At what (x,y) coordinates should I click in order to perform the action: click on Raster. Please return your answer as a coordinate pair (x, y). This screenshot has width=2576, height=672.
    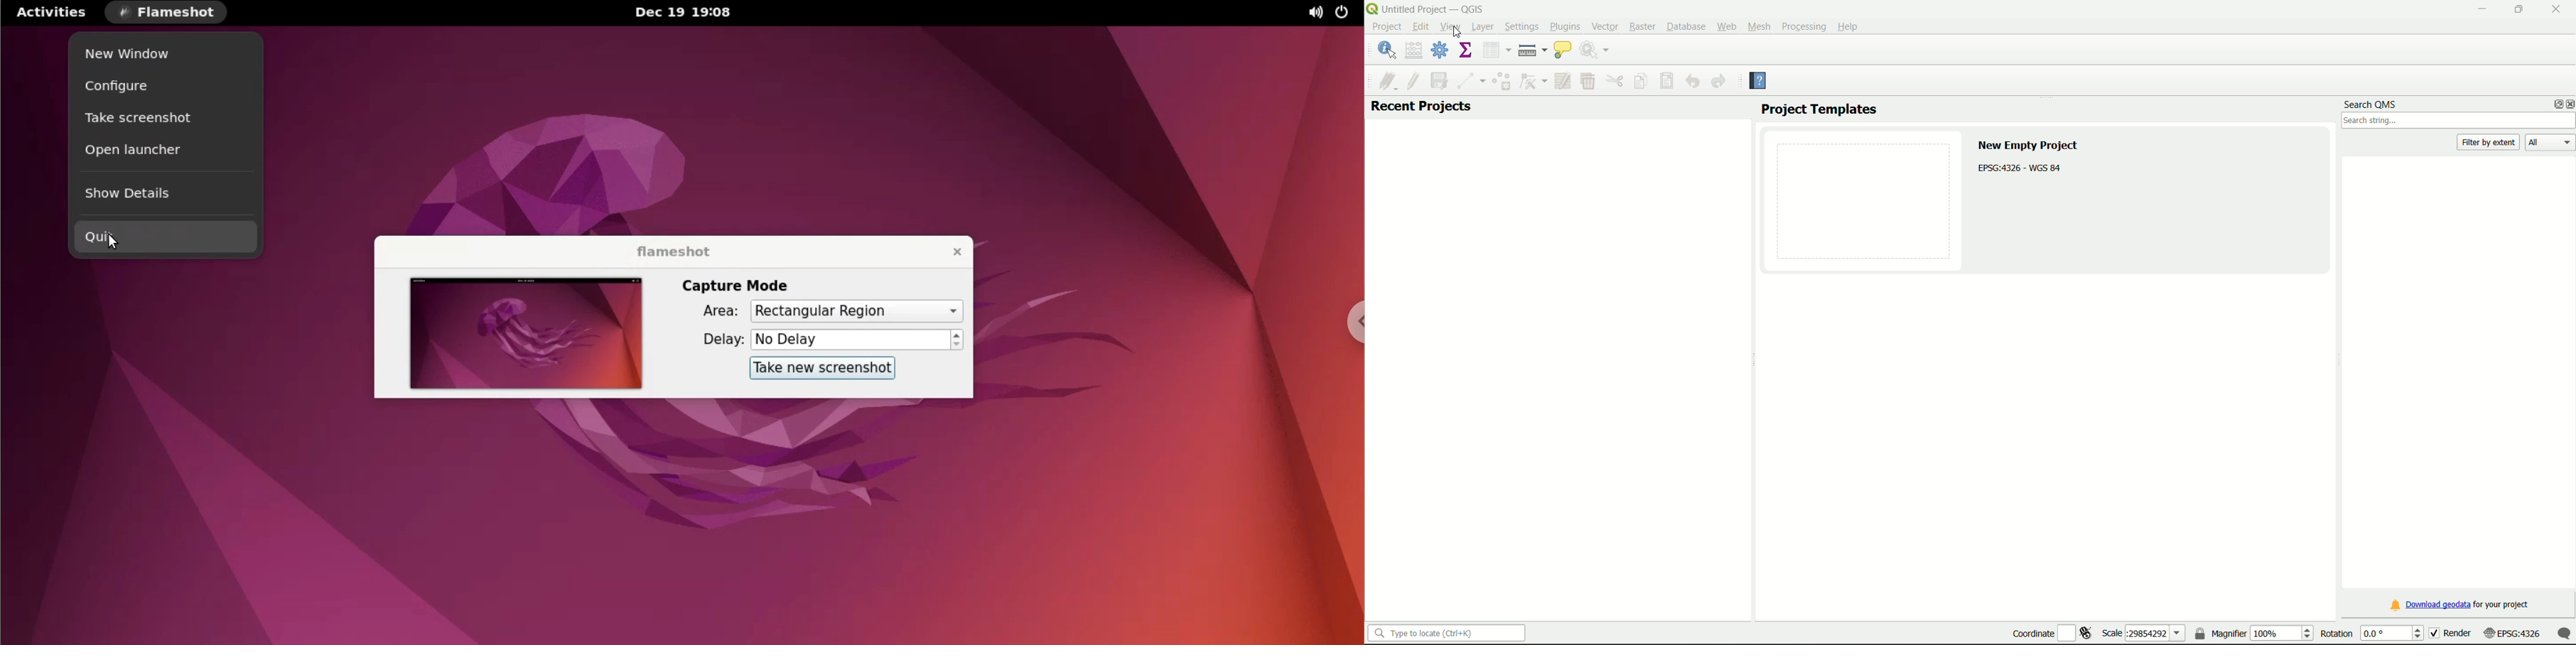
    Looking at the image, I should click on (1643, 27).